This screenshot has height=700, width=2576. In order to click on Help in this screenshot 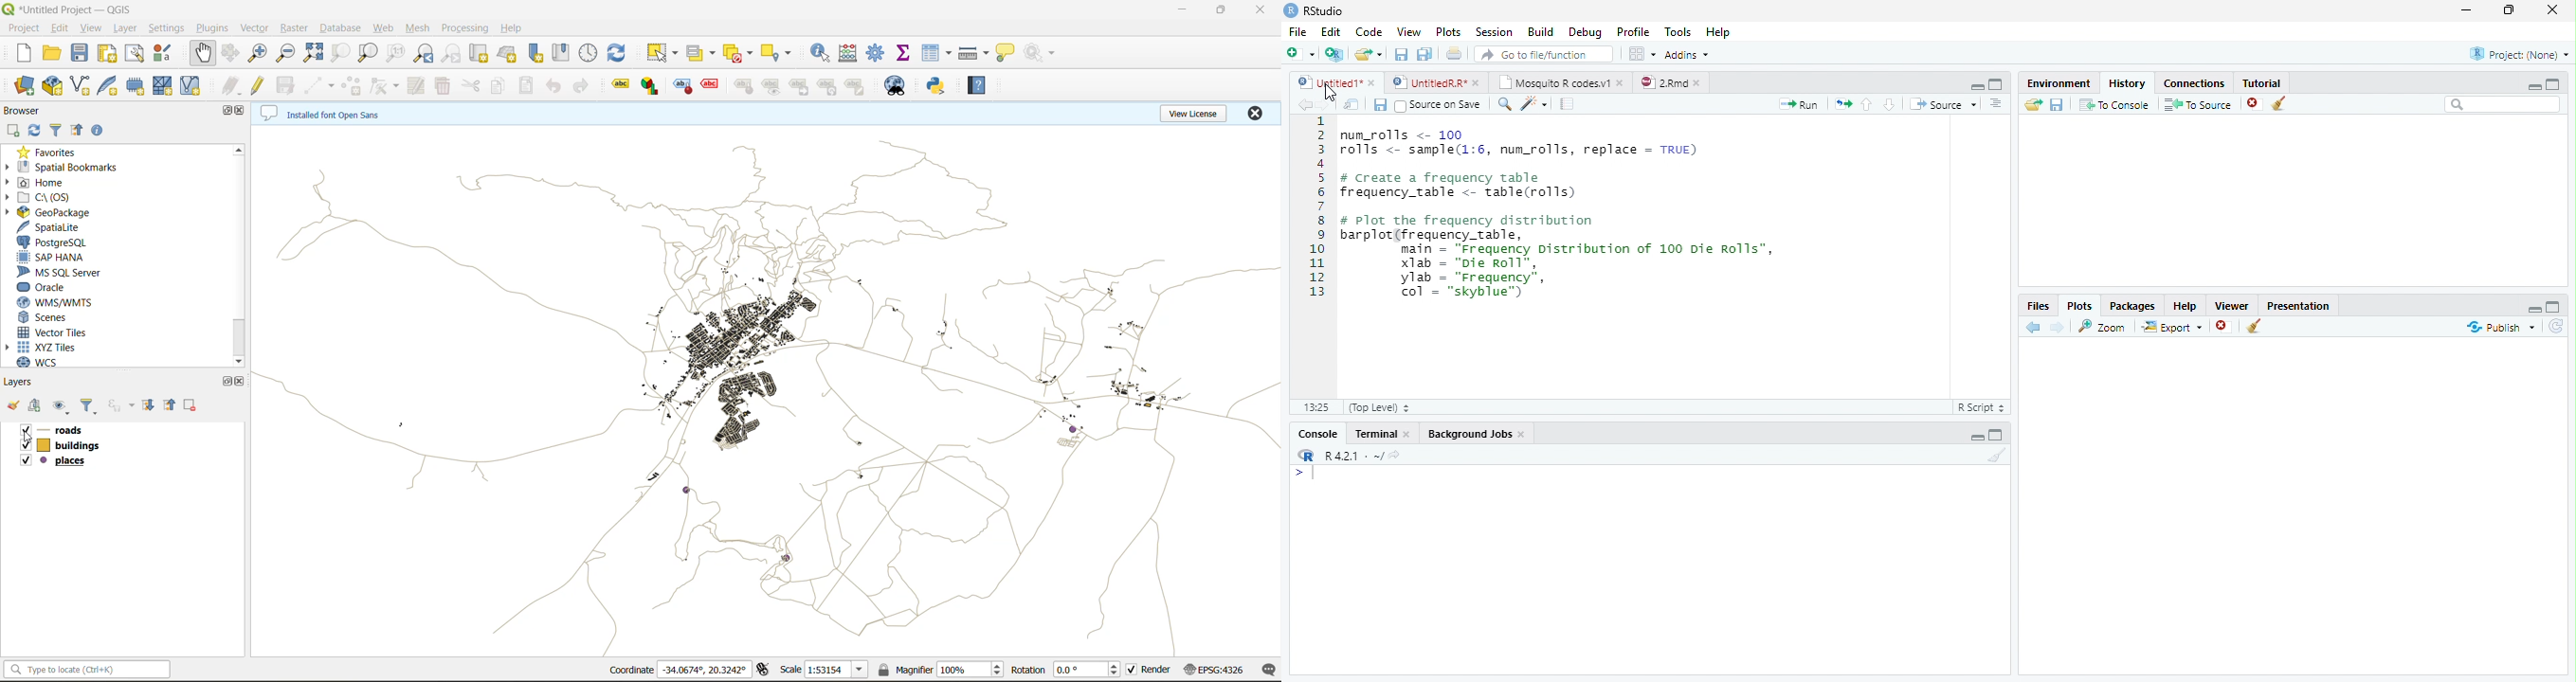, I will do `click(1720, 31)`.